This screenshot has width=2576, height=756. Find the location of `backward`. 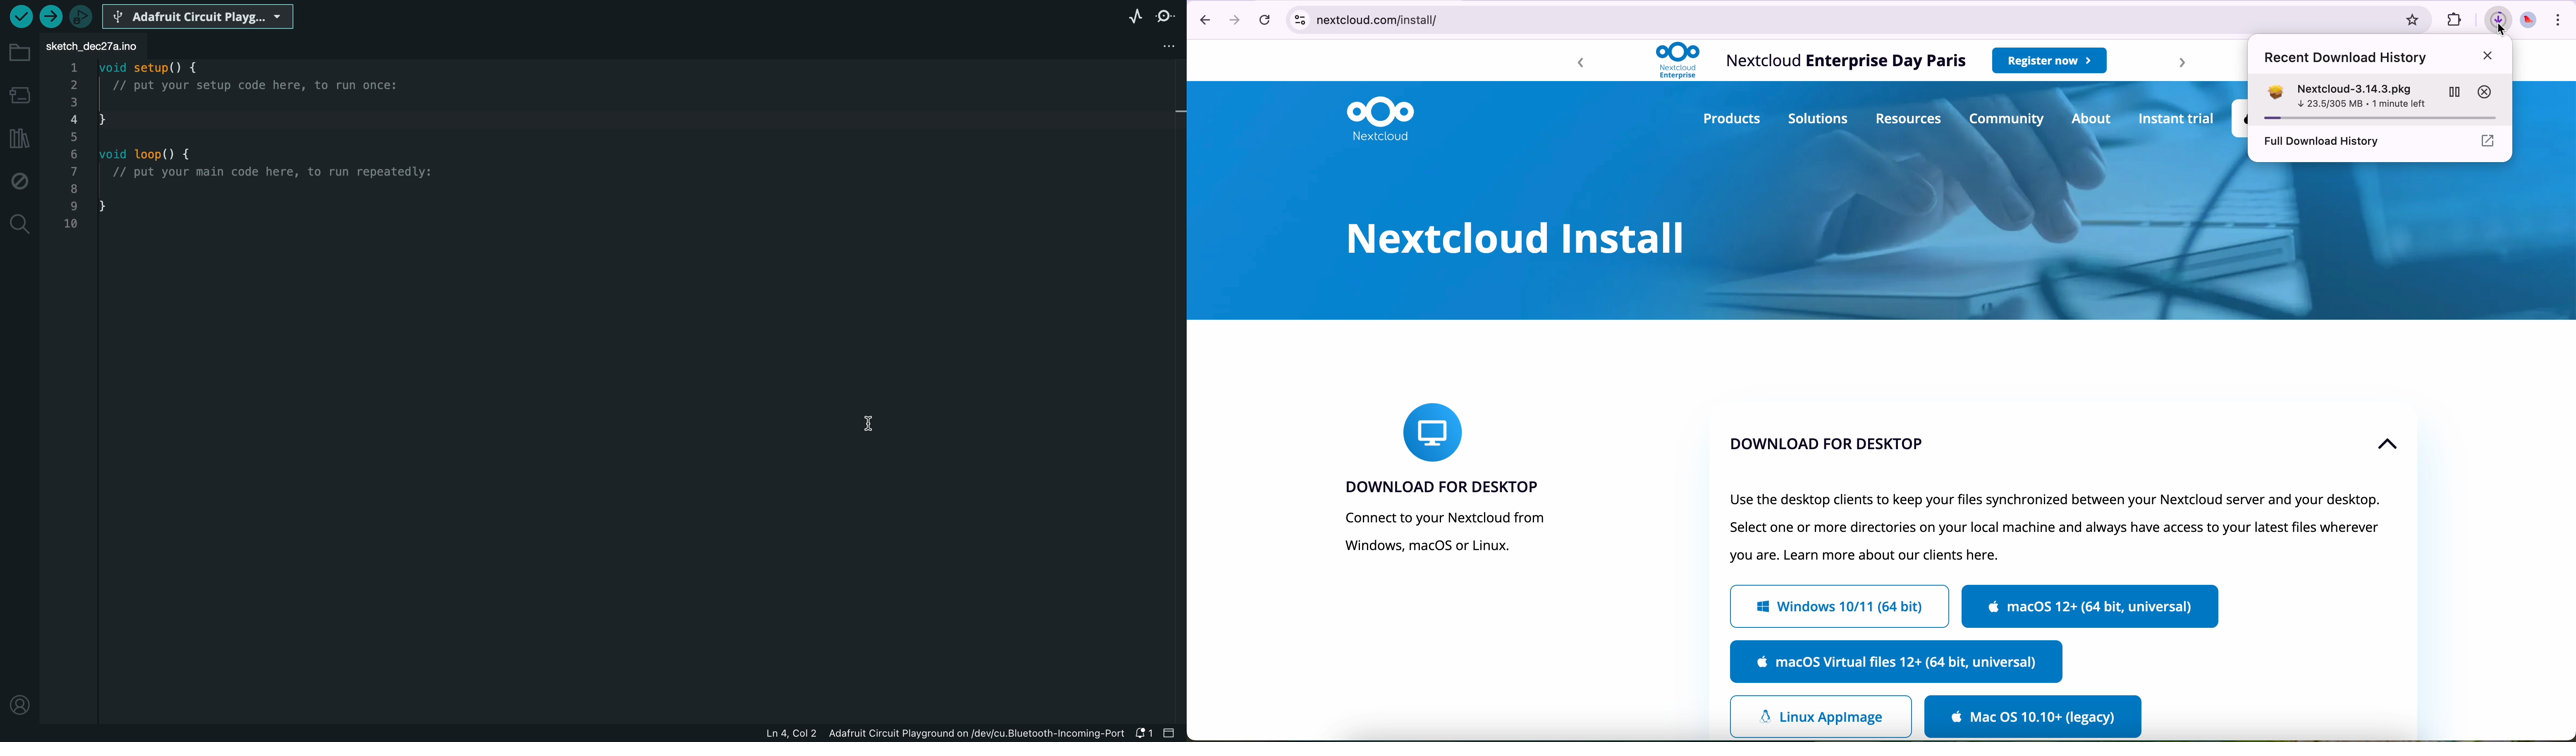

backward is located at coordinates (1578, 64).